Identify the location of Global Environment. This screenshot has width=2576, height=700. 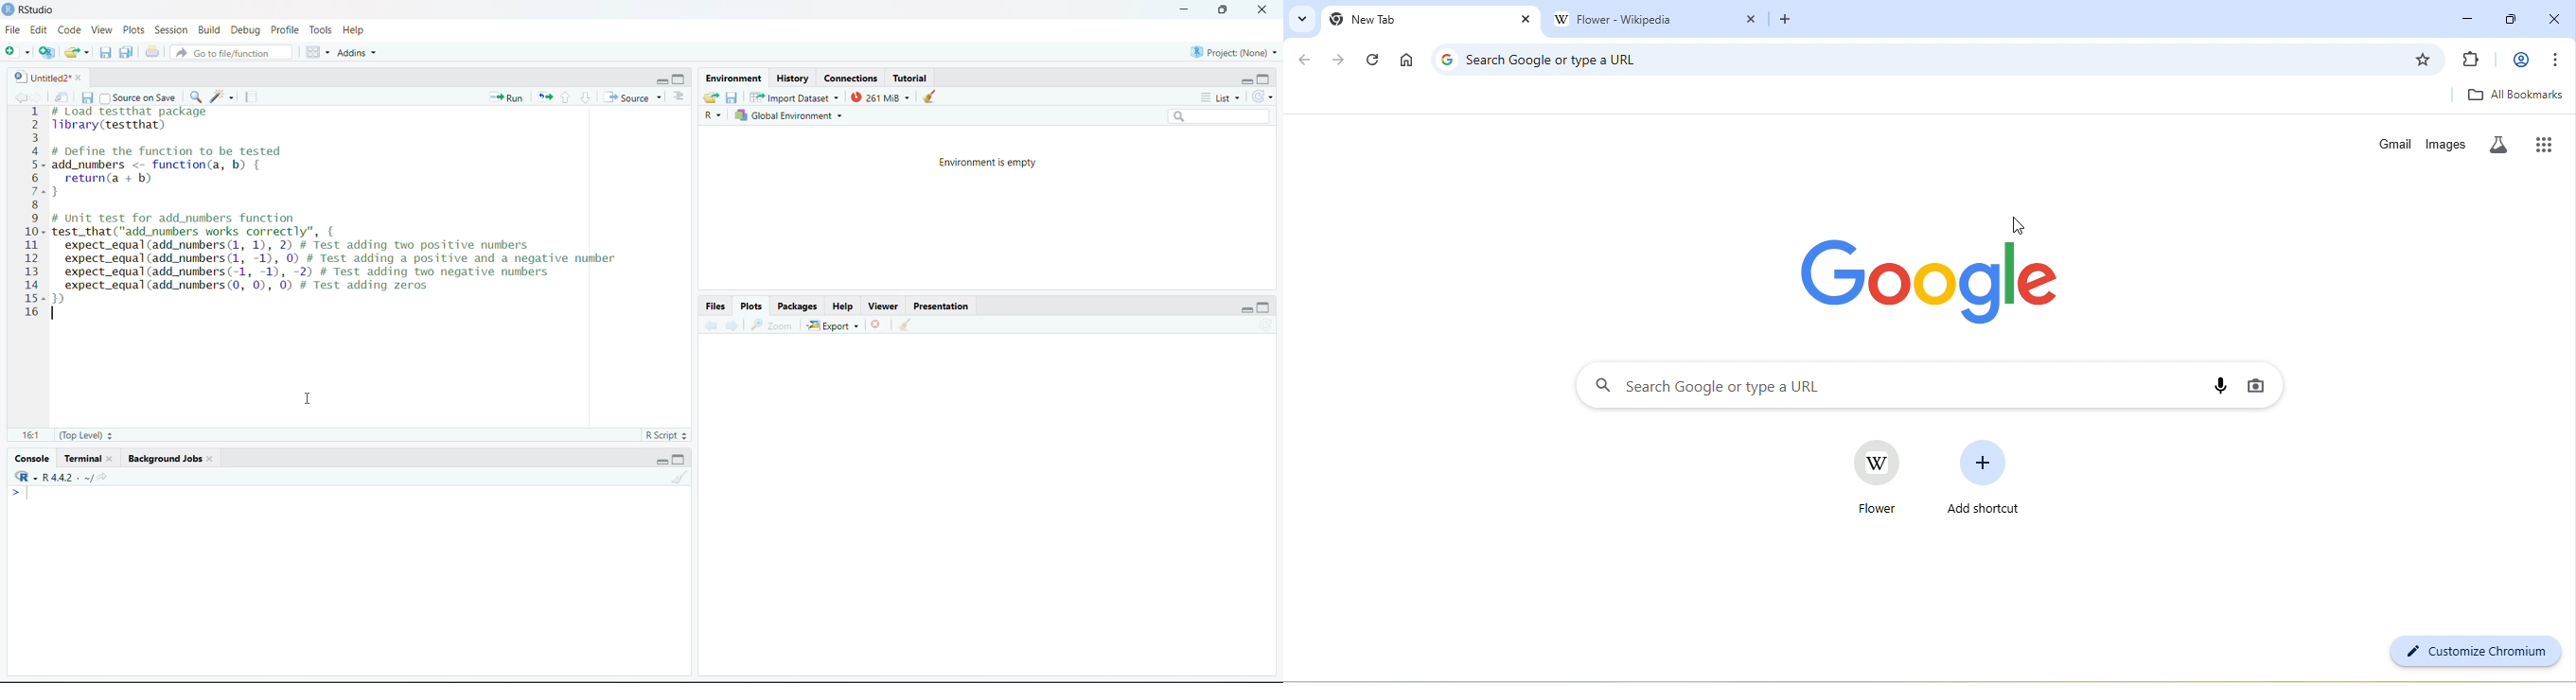
(790, 115).